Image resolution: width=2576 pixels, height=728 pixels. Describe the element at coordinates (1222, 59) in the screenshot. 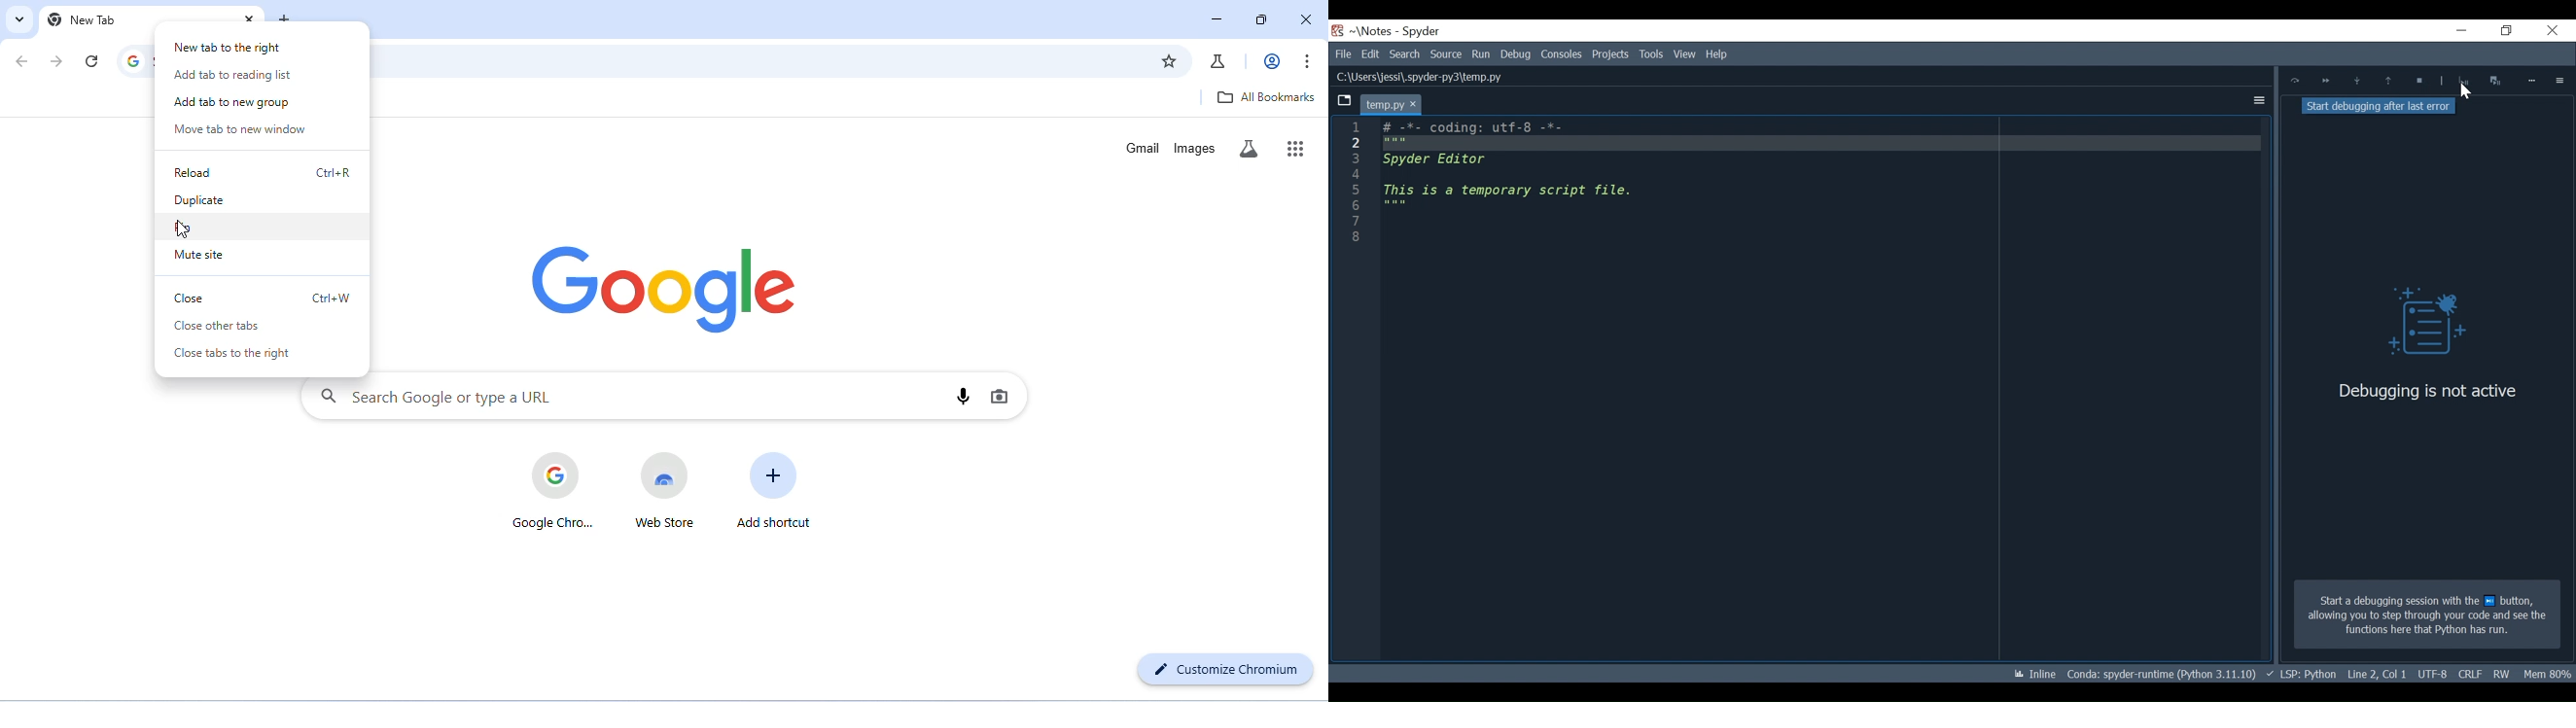

I see `chrome labs` at that location.